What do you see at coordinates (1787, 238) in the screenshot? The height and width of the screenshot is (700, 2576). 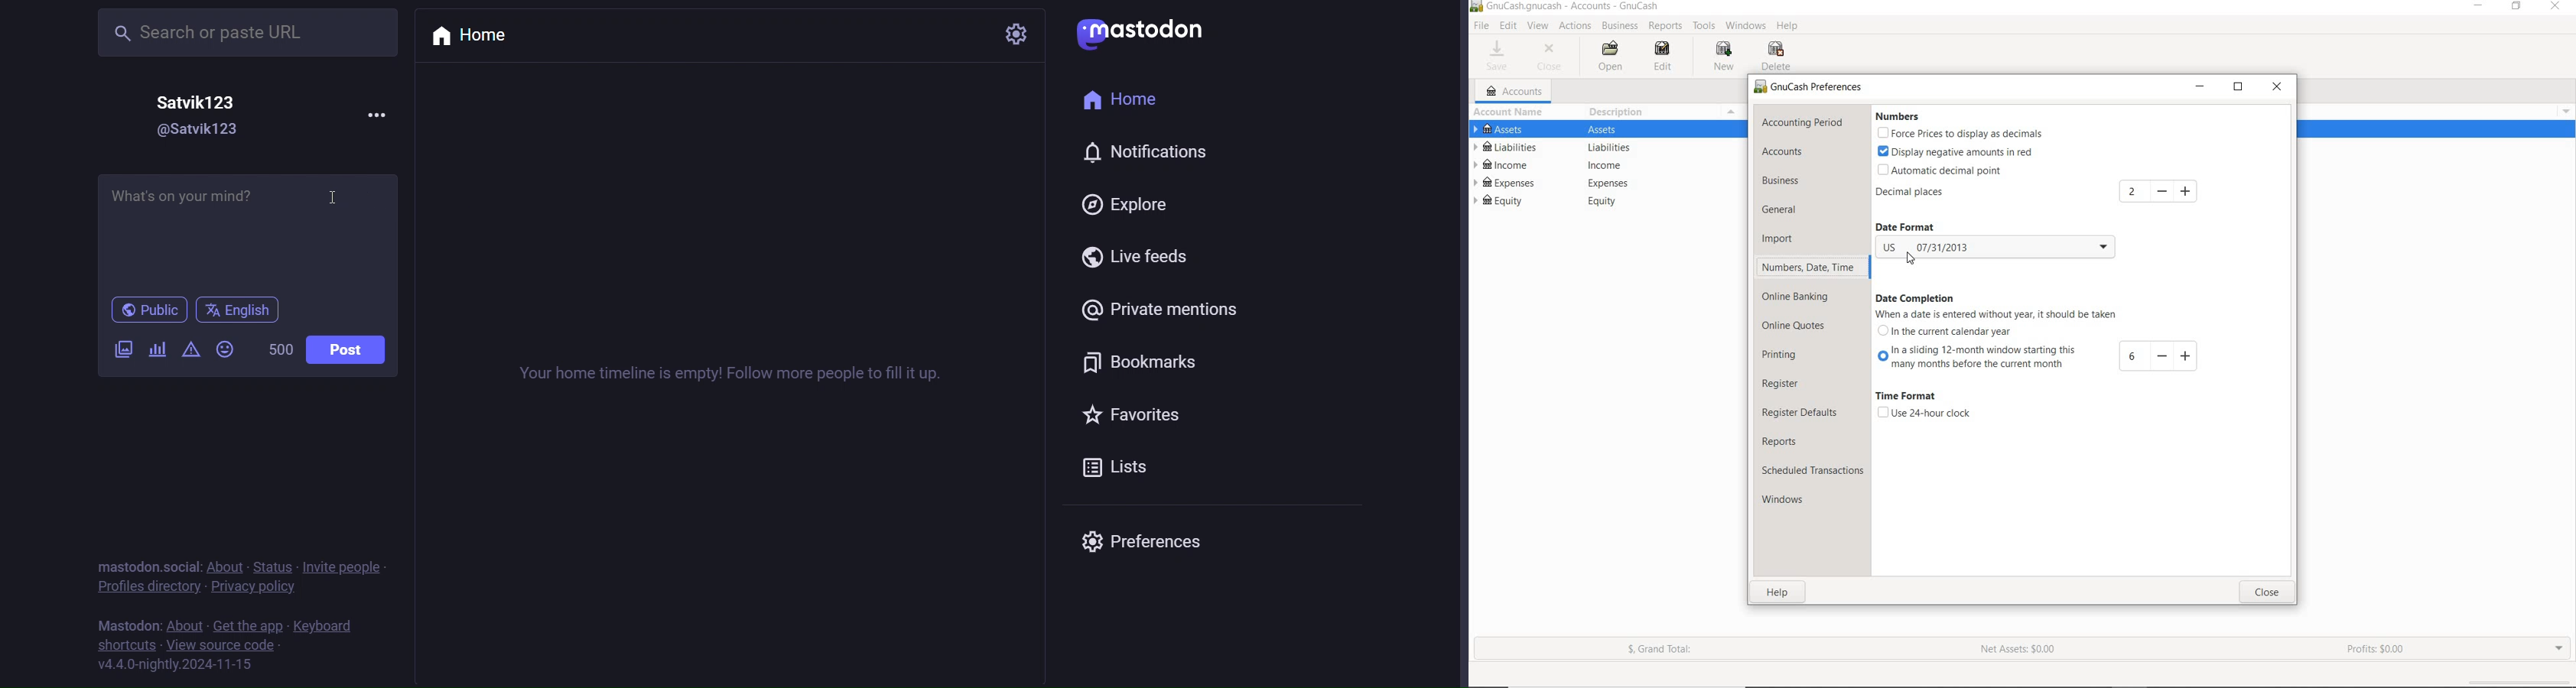 I see `import` at bounding box center [1787, 238].